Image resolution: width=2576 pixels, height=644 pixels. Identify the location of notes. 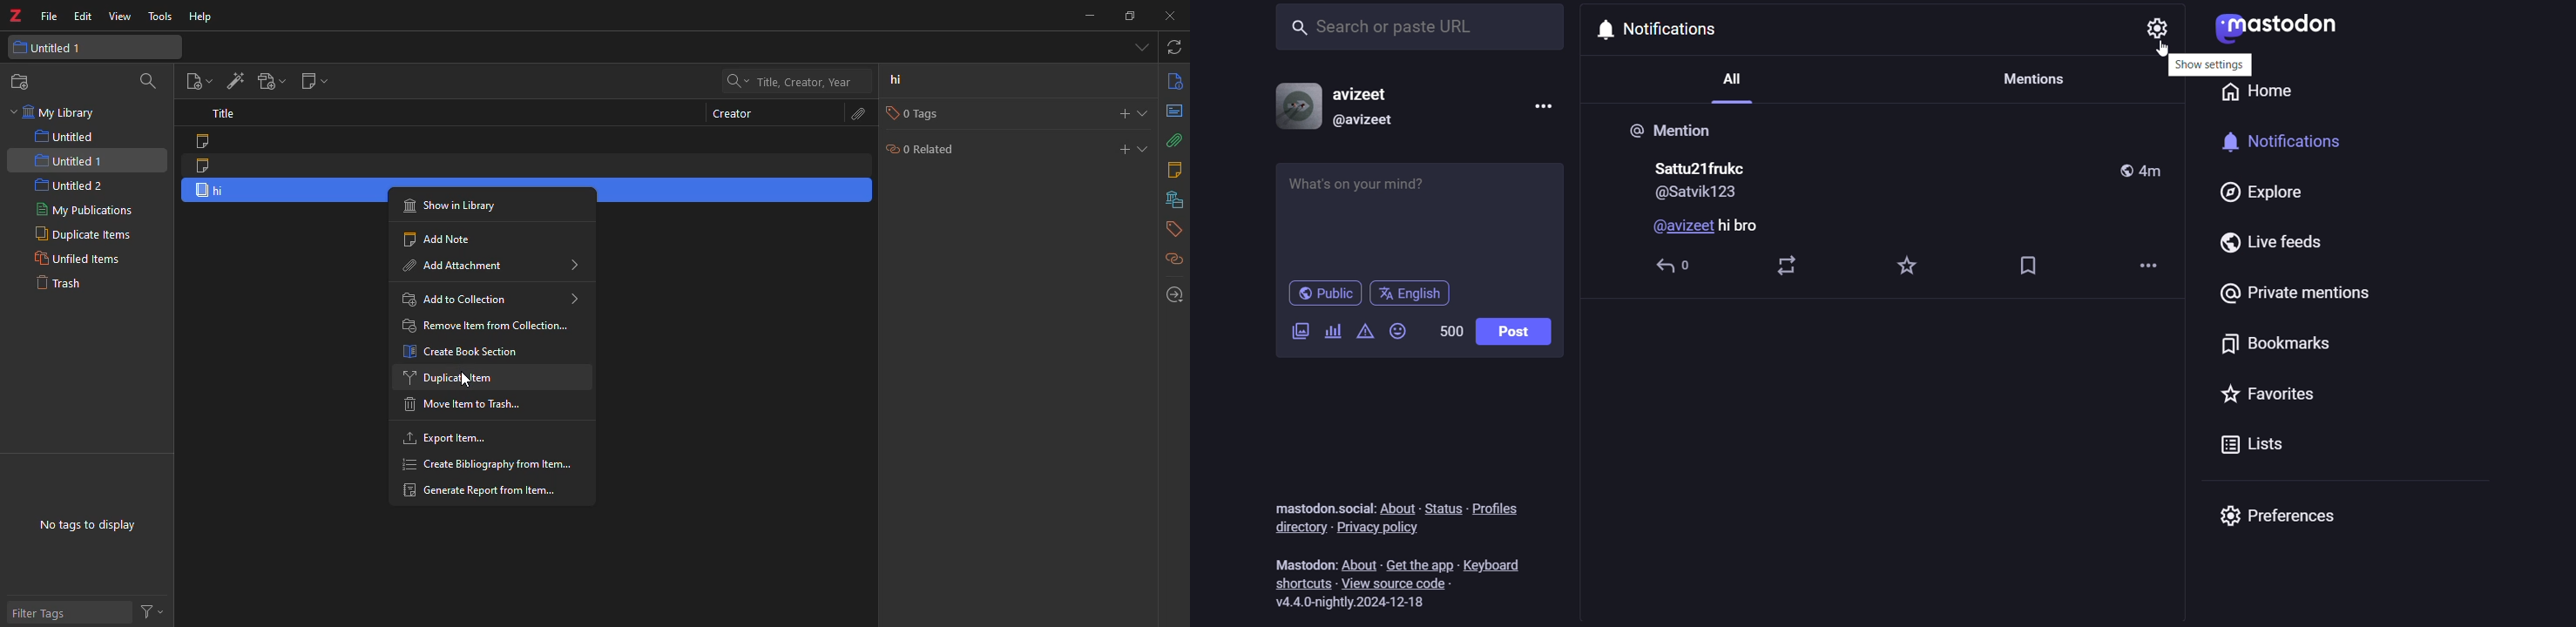
(1170, 170).